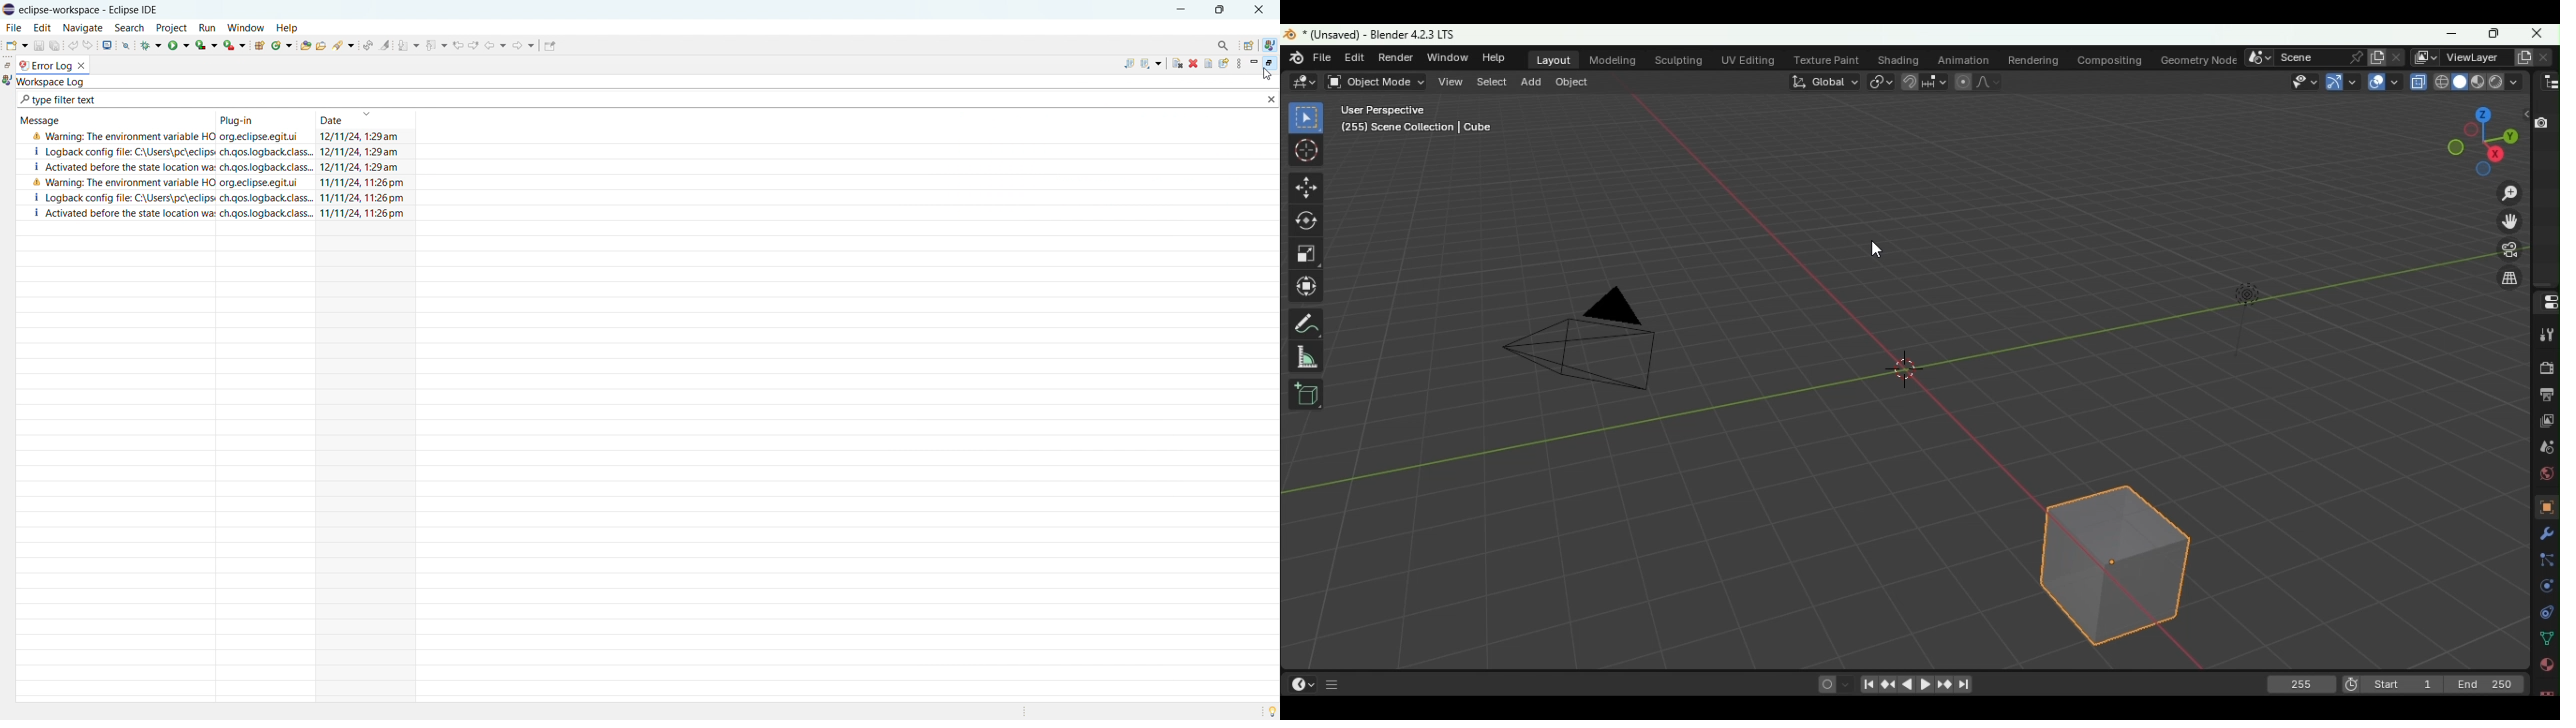 The height and width of the screenshot is (728, 2576). I want to click on back, so click(495, 45).